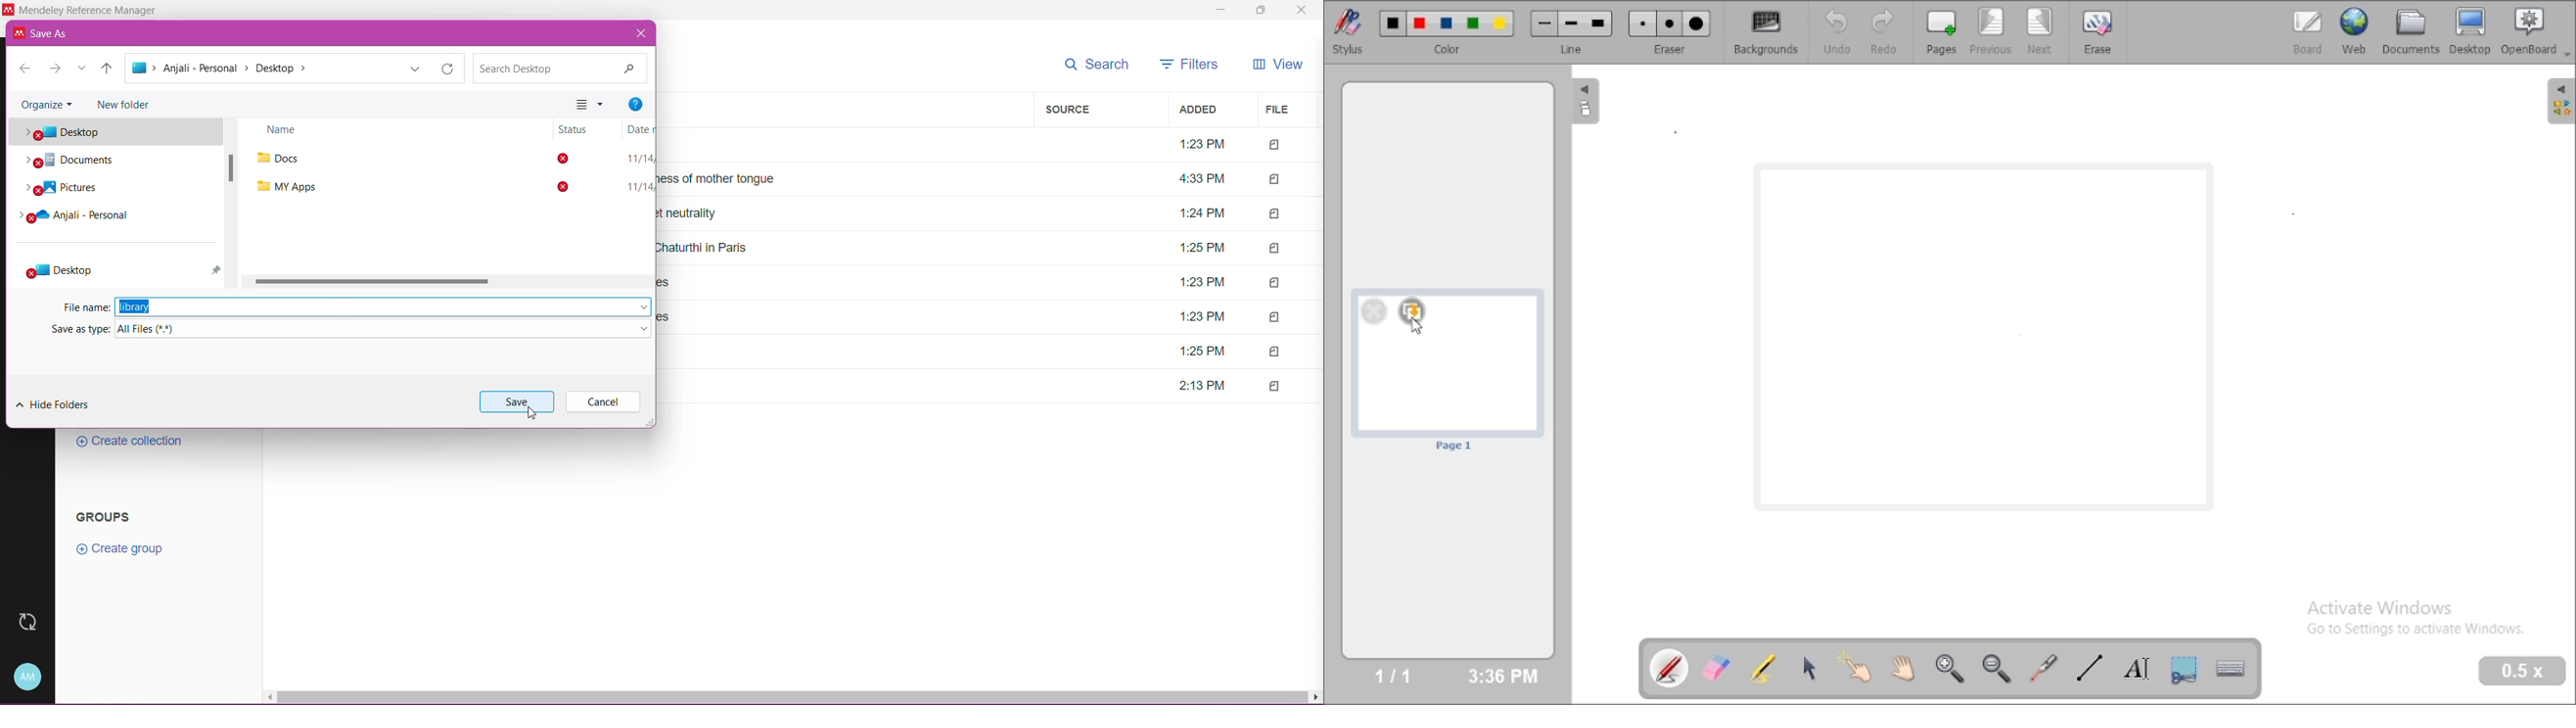 The width and height of the screenshot is (2576, 728). Describe the element at coordinates (287, 133) in the screenshot. I see `Name` at that location.